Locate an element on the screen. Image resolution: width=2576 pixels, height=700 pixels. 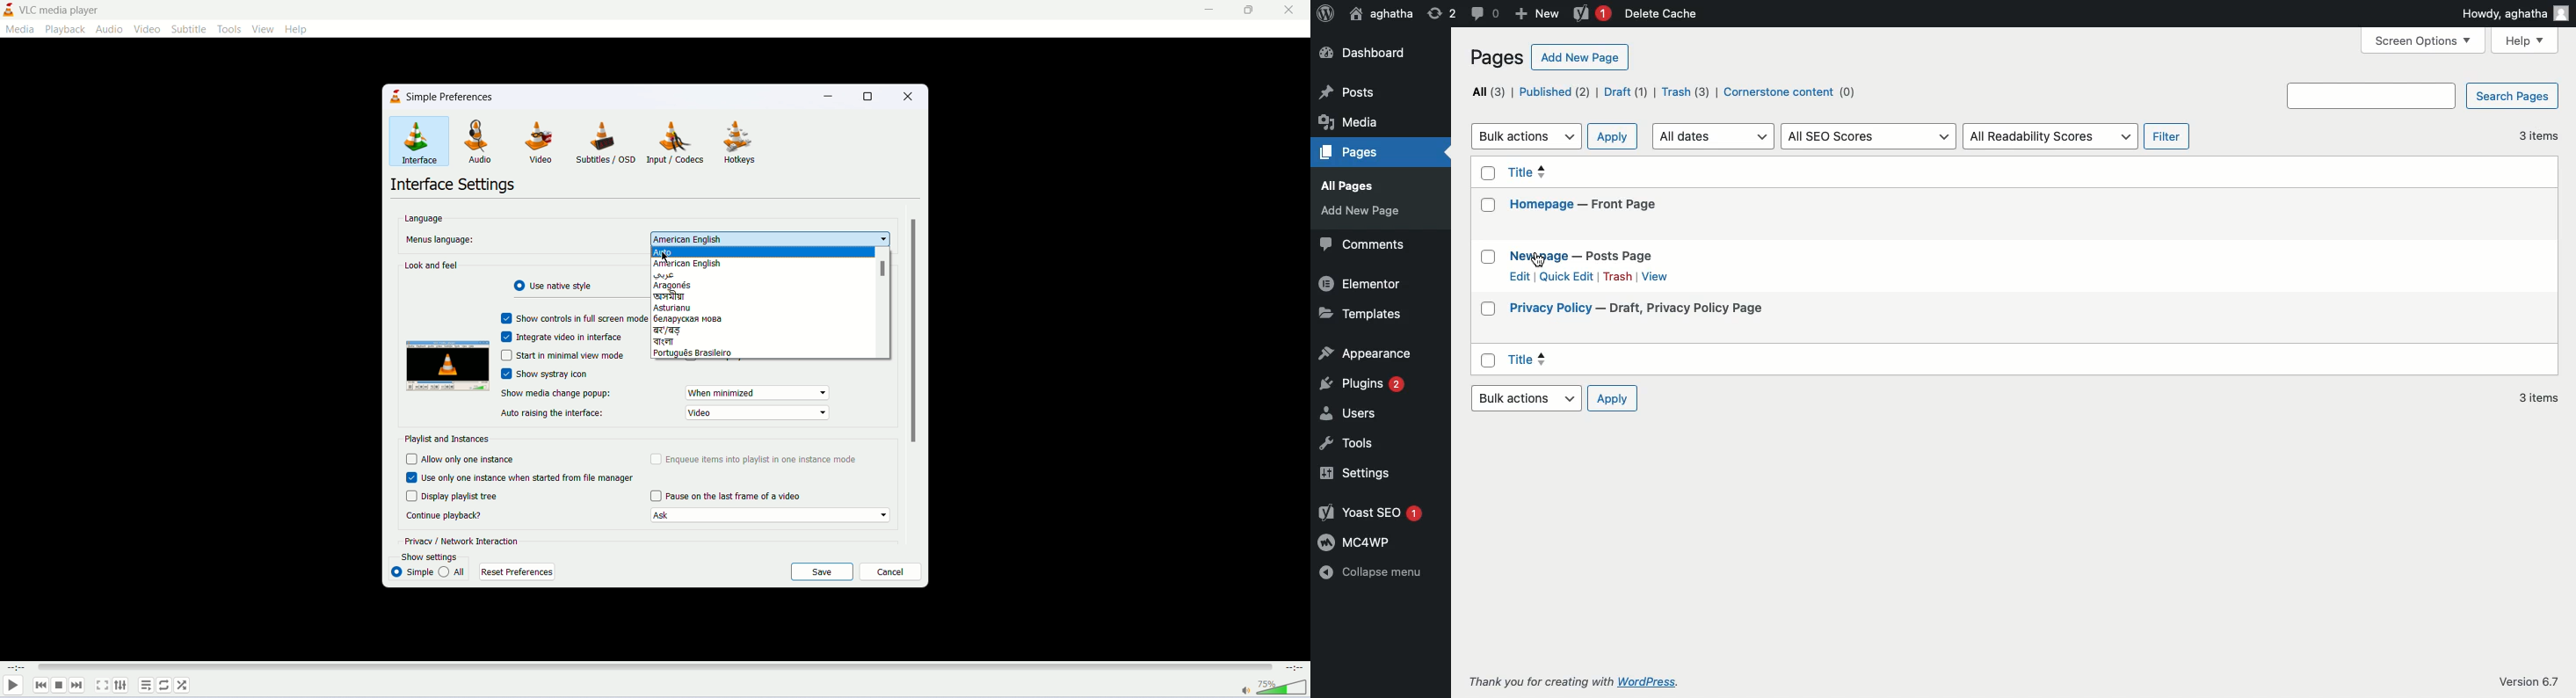
minimize is located at coordinates (1204, 13).